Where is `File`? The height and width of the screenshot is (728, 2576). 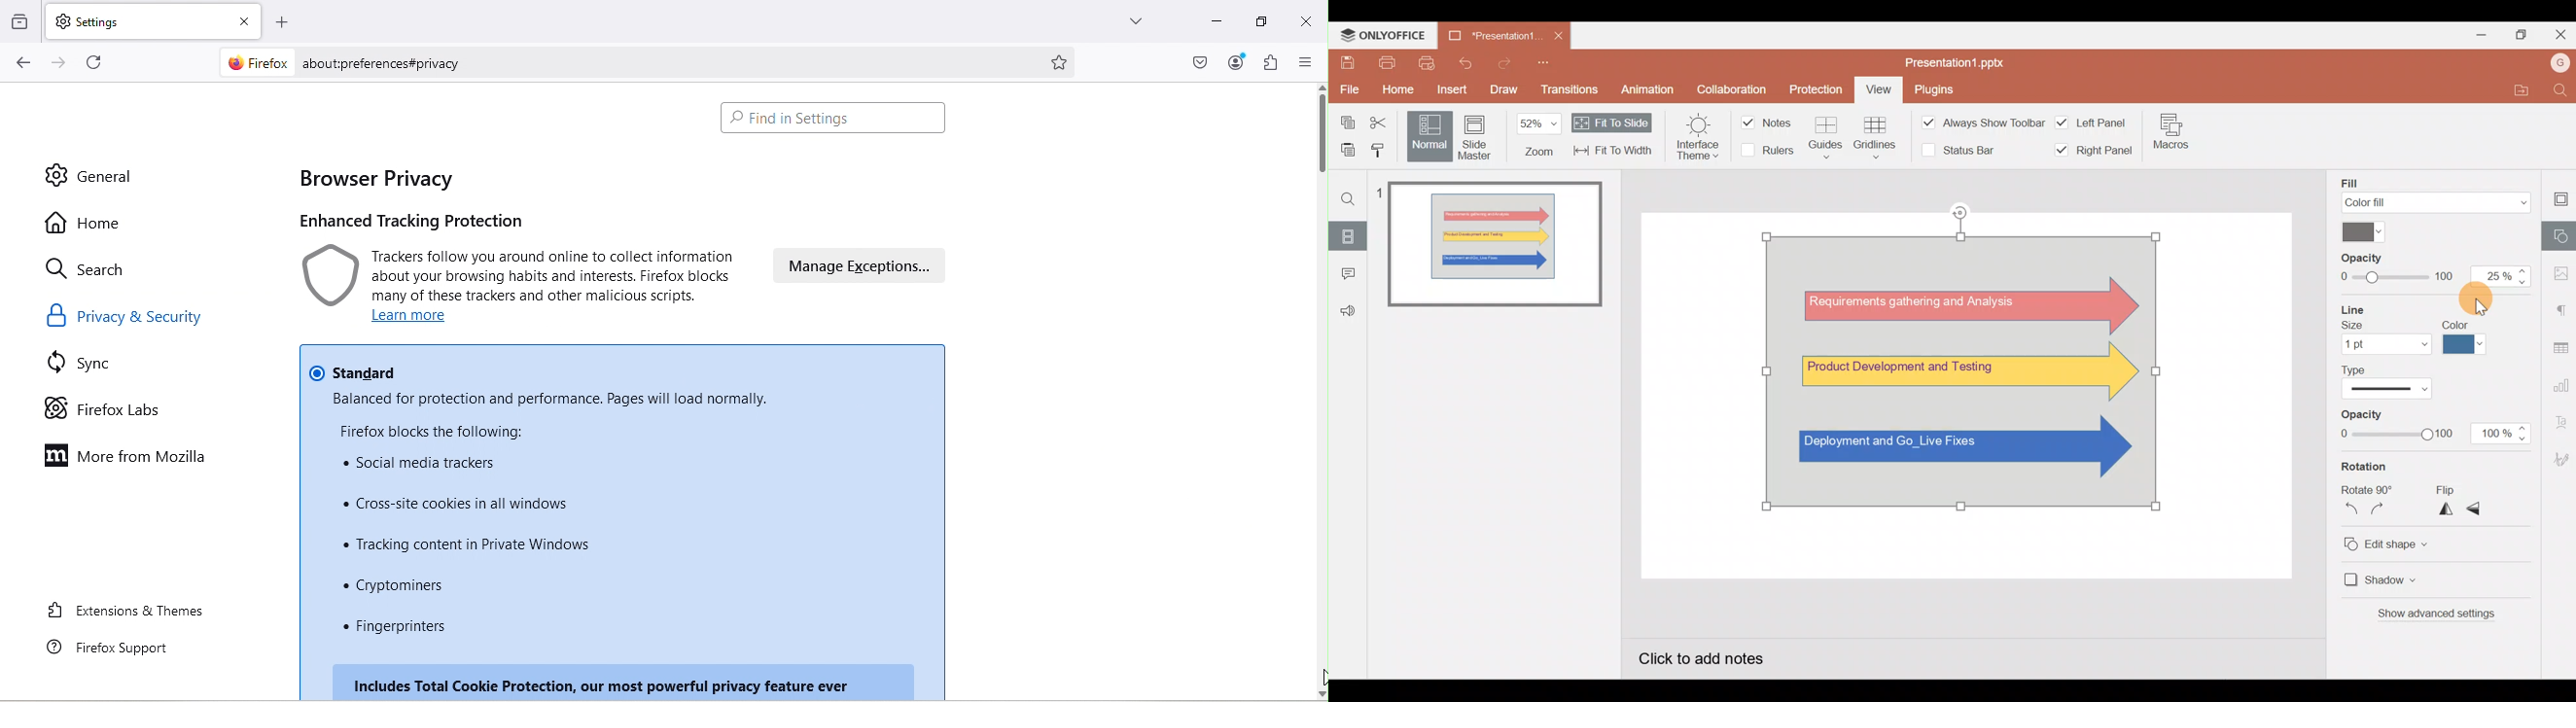 File is located at coordinates (1348, 87).